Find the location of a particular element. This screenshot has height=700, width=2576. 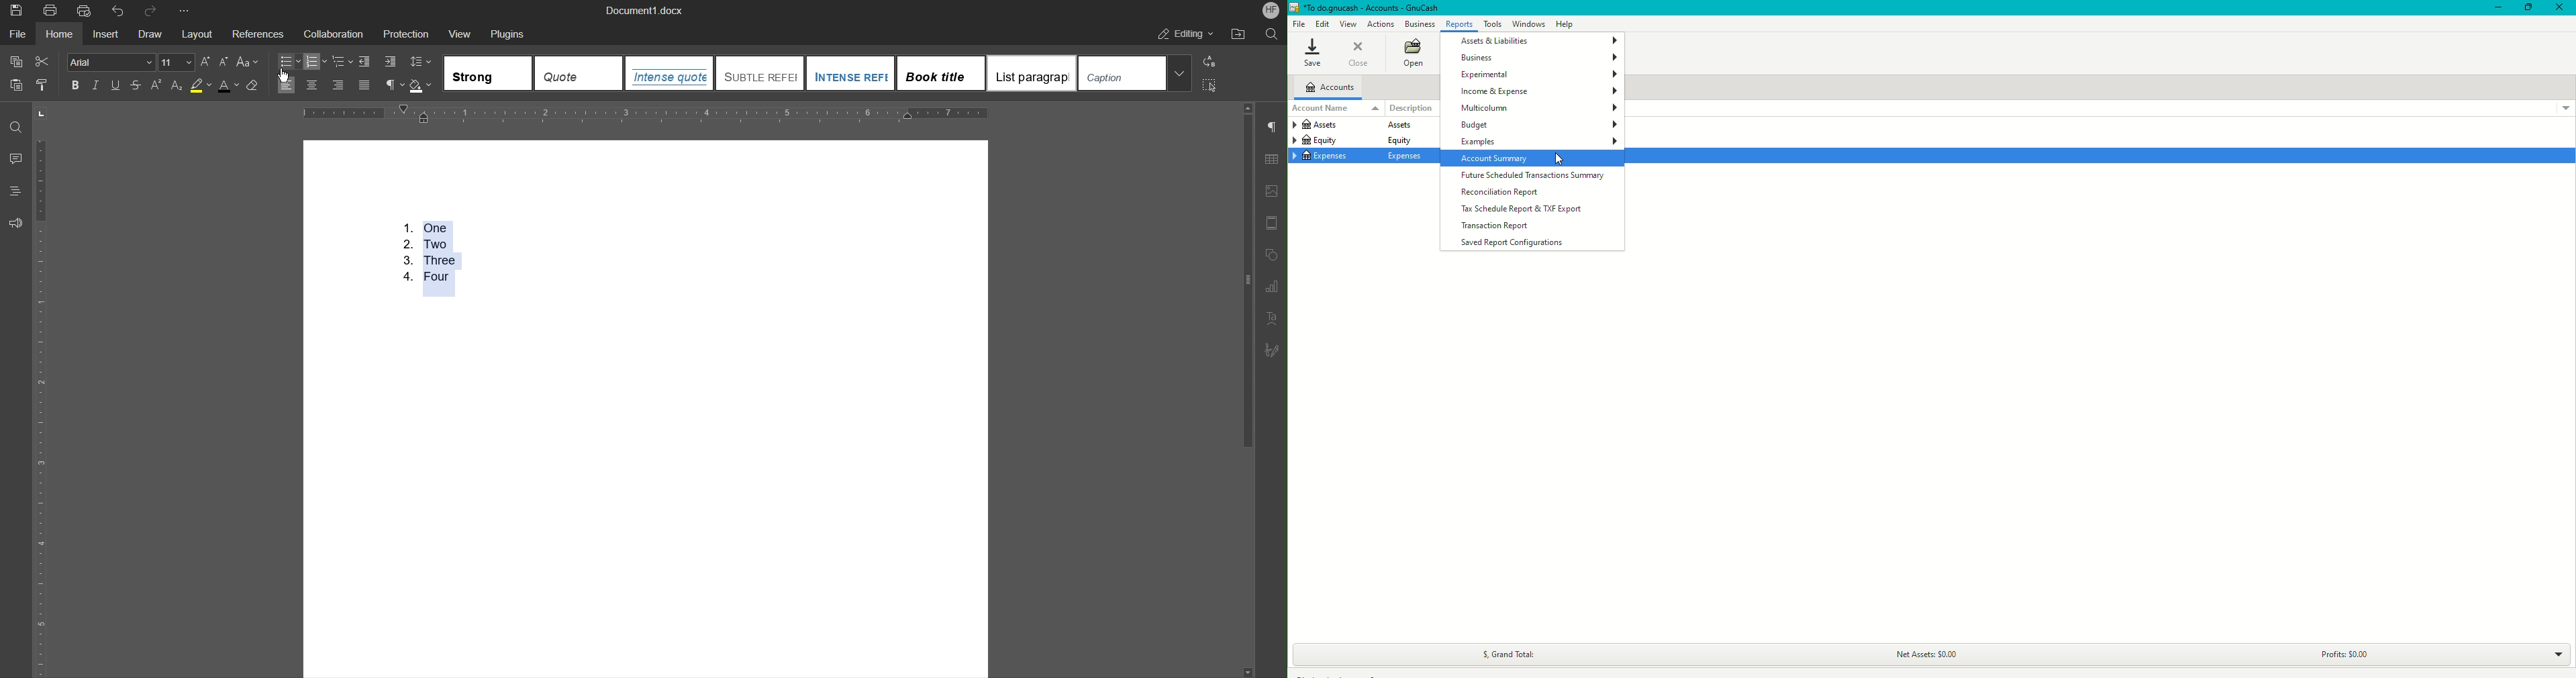

Shape Settings is located at coordinates (1271, 255).